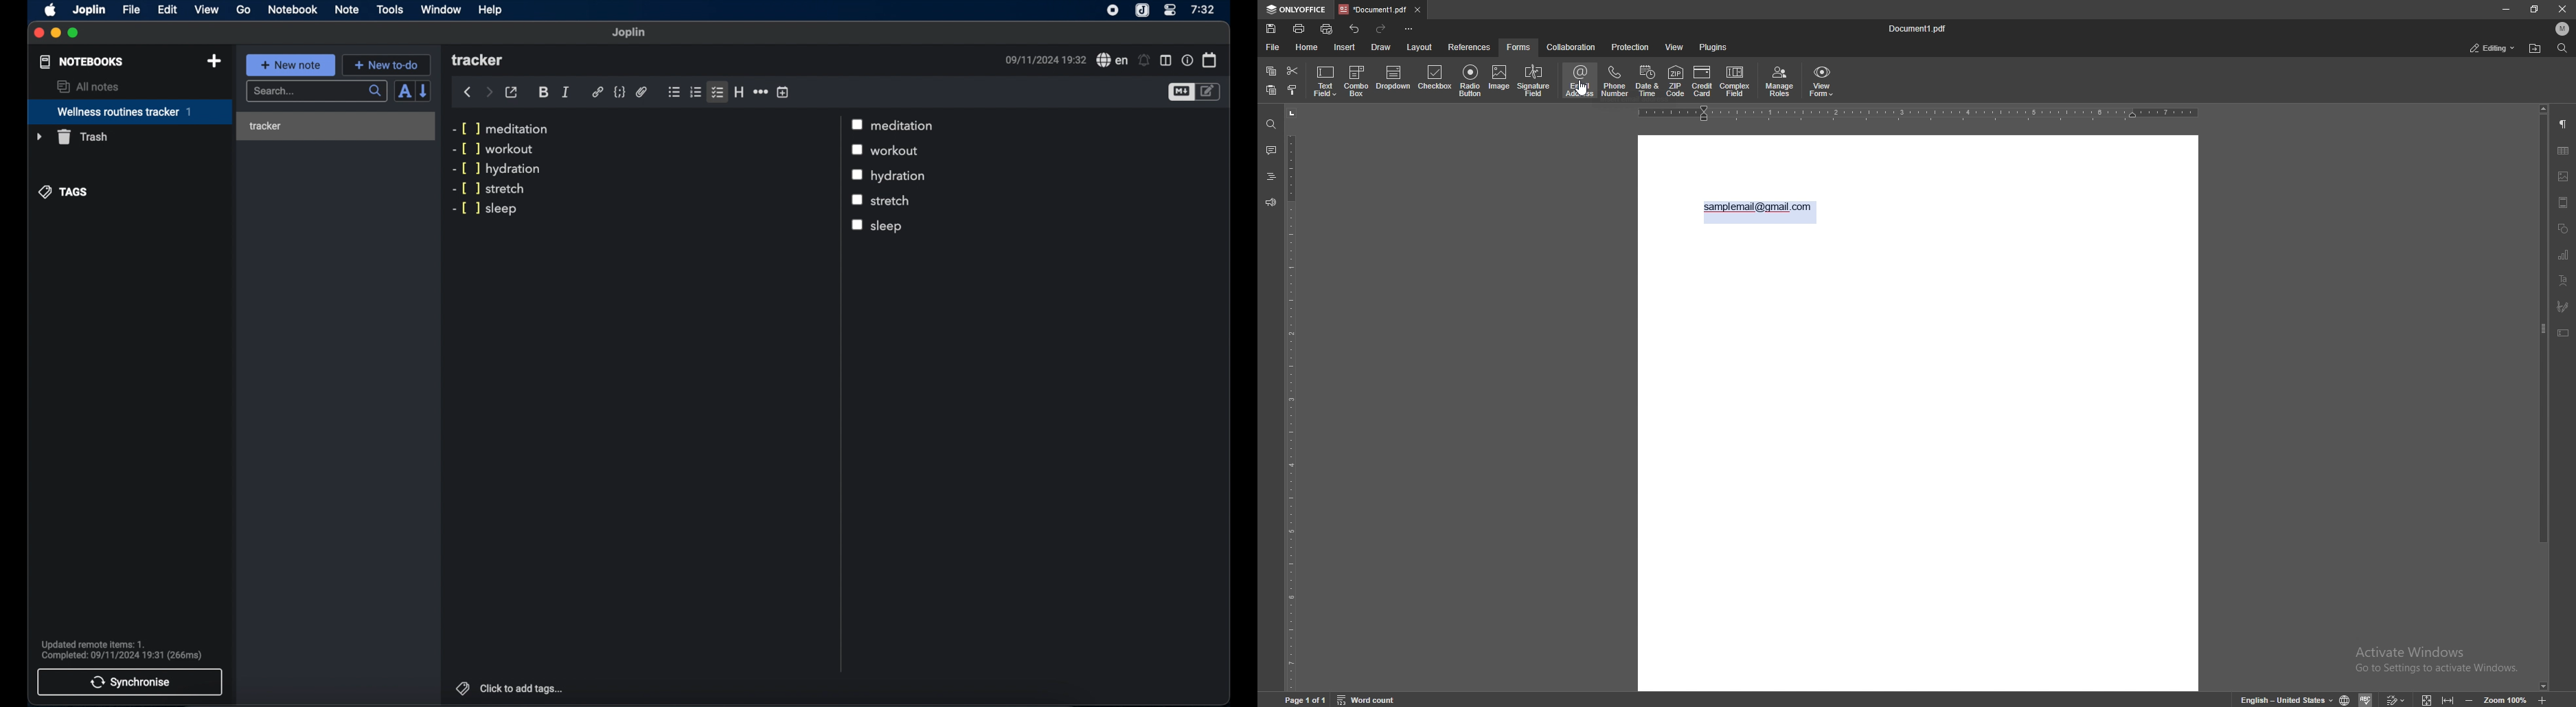 The width and height of the screenshot is (2576, 728). I want to click on toggle external editor, so click(512, 92).